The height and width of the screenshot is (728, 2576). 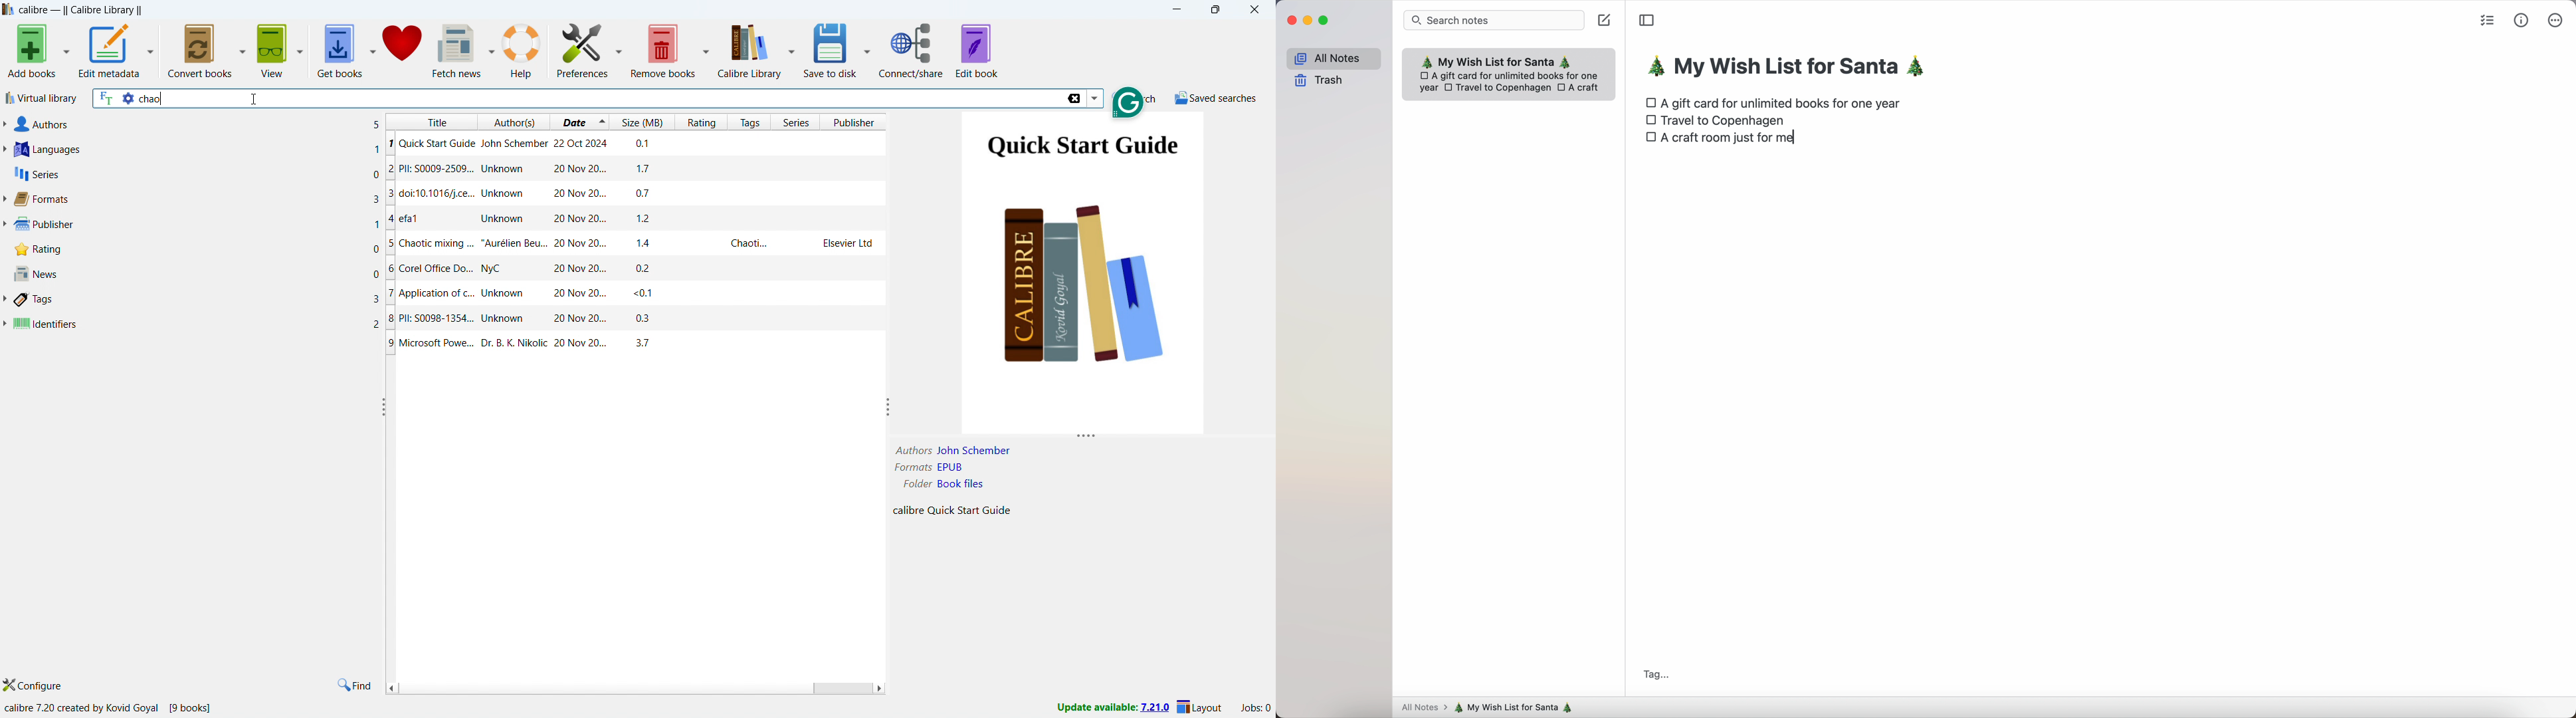 What do you see at coordinates (4, 150) in the screenshot?
I see `expand languages` at bounding box center [4, 150].